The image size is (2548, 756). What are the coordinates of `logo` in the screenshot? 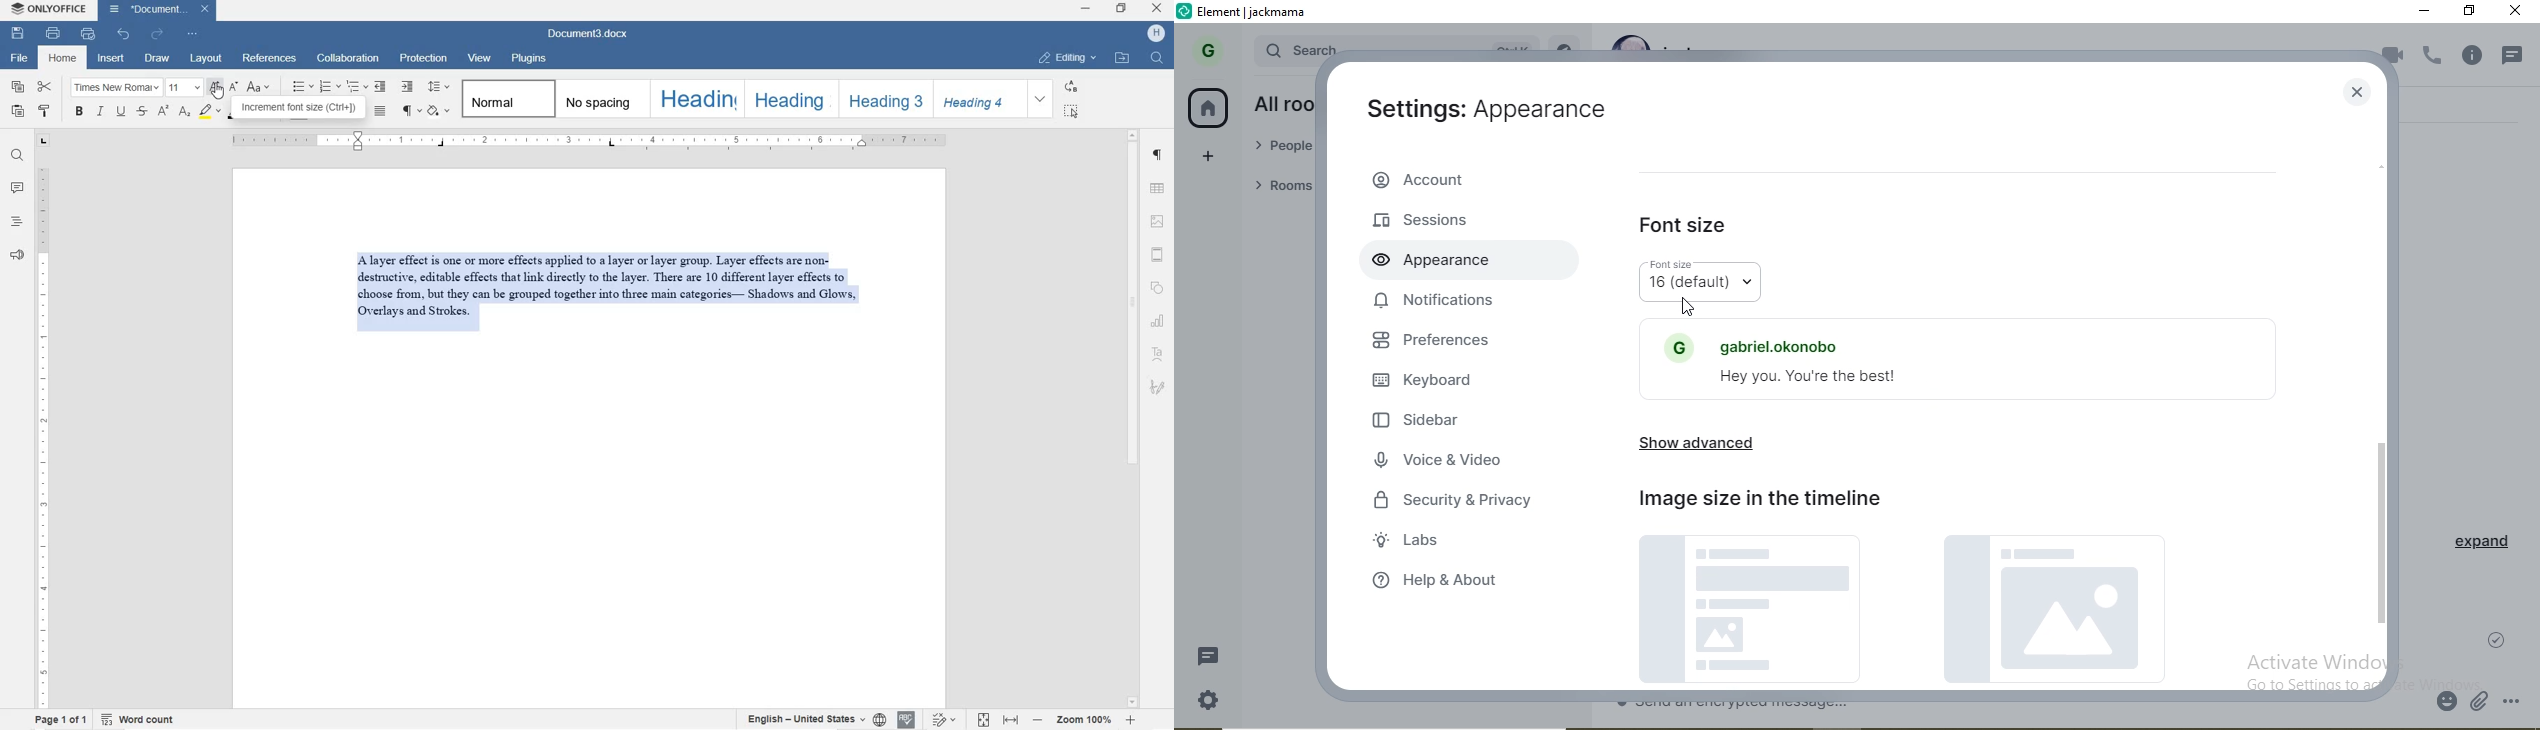 It's located at (1186, 12).